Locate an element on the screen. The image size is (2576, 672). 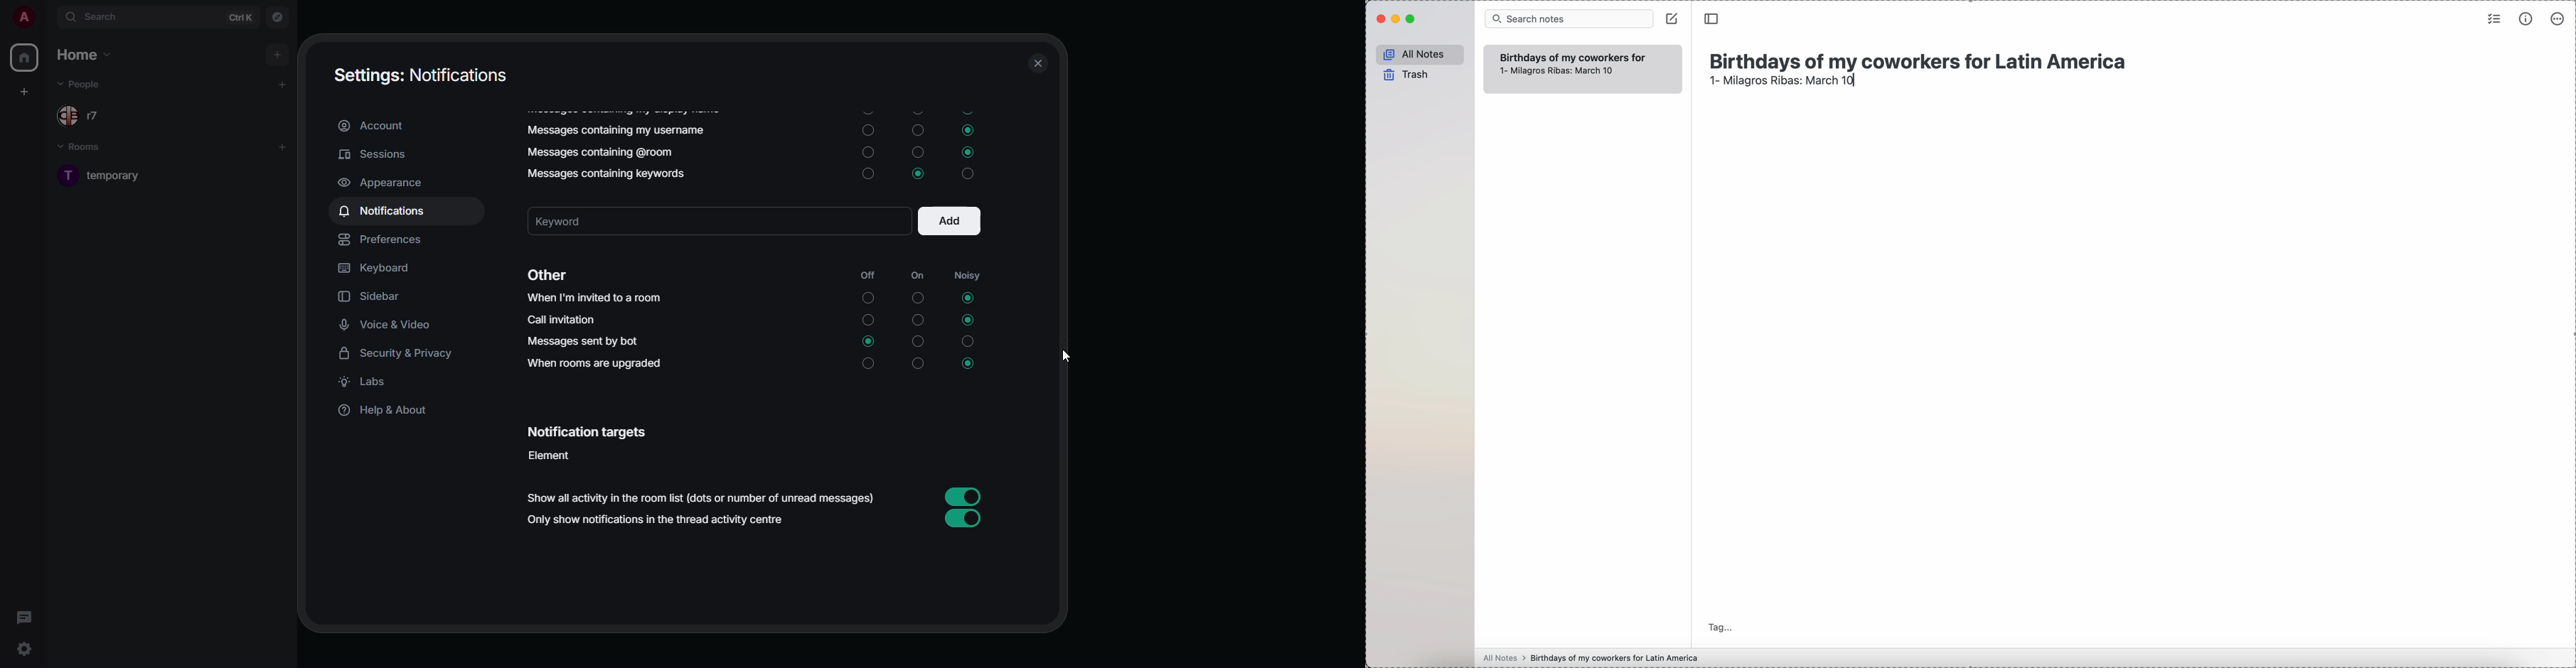
help & about is located at coordinates (385, 413).